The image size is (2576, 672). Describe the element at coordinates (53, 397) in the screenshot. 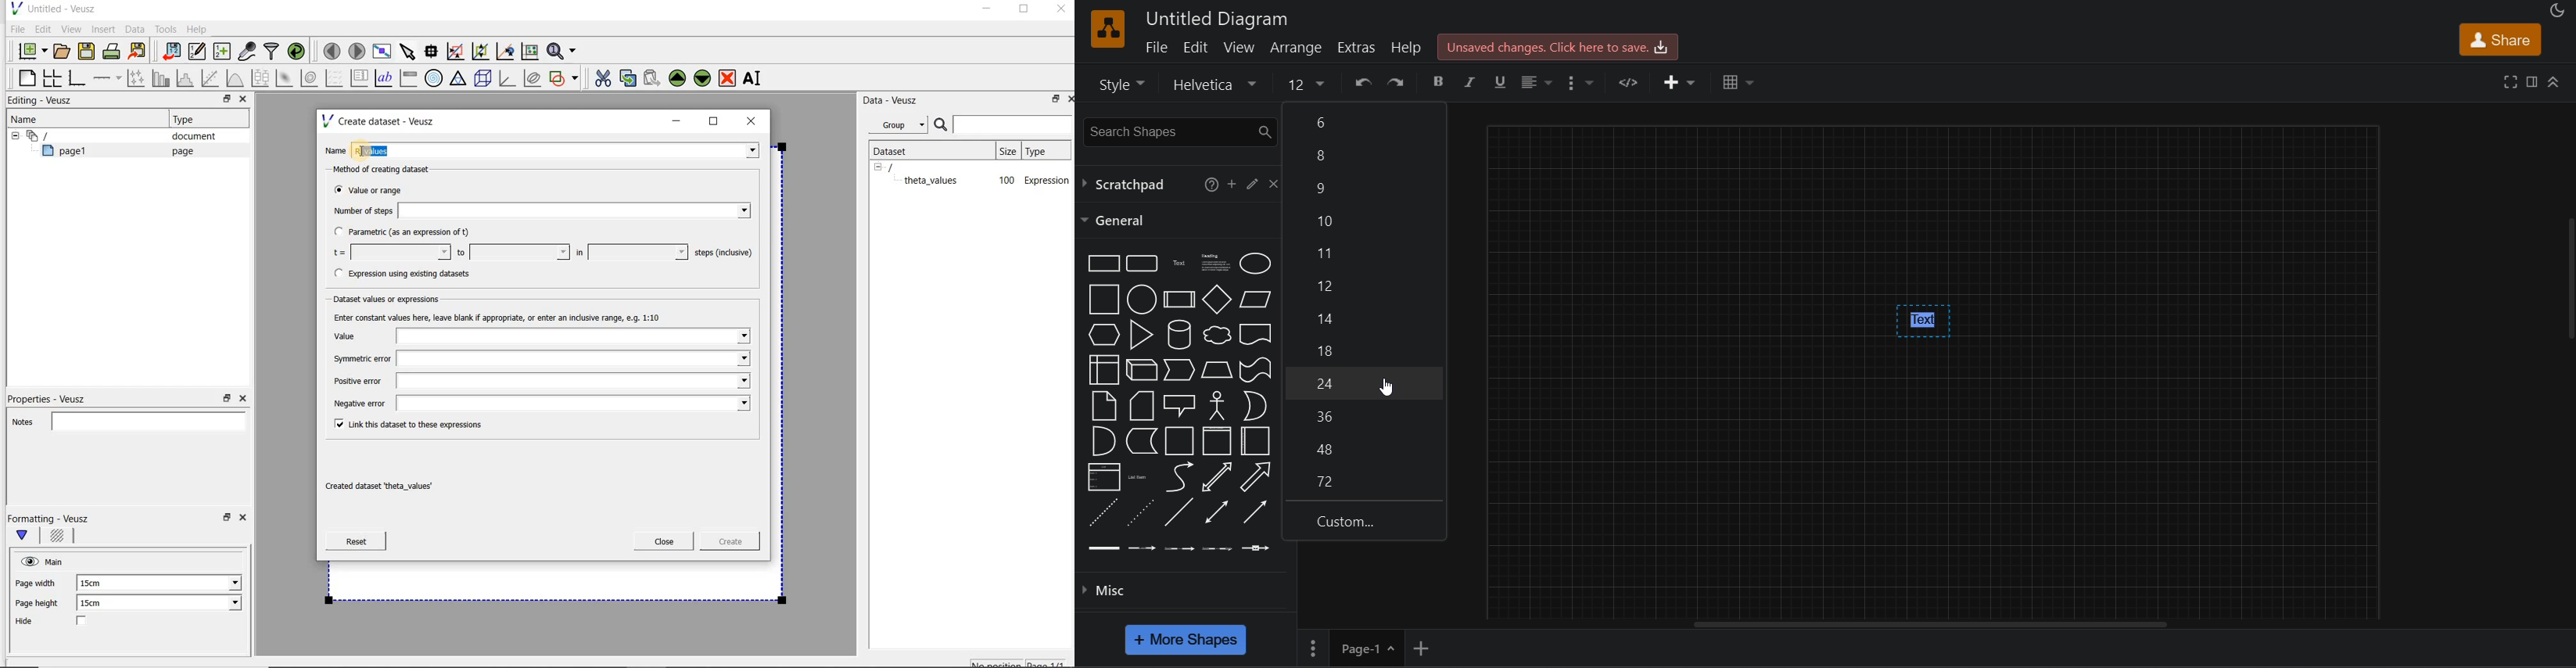

I see `Properties - Veusz` at that location.